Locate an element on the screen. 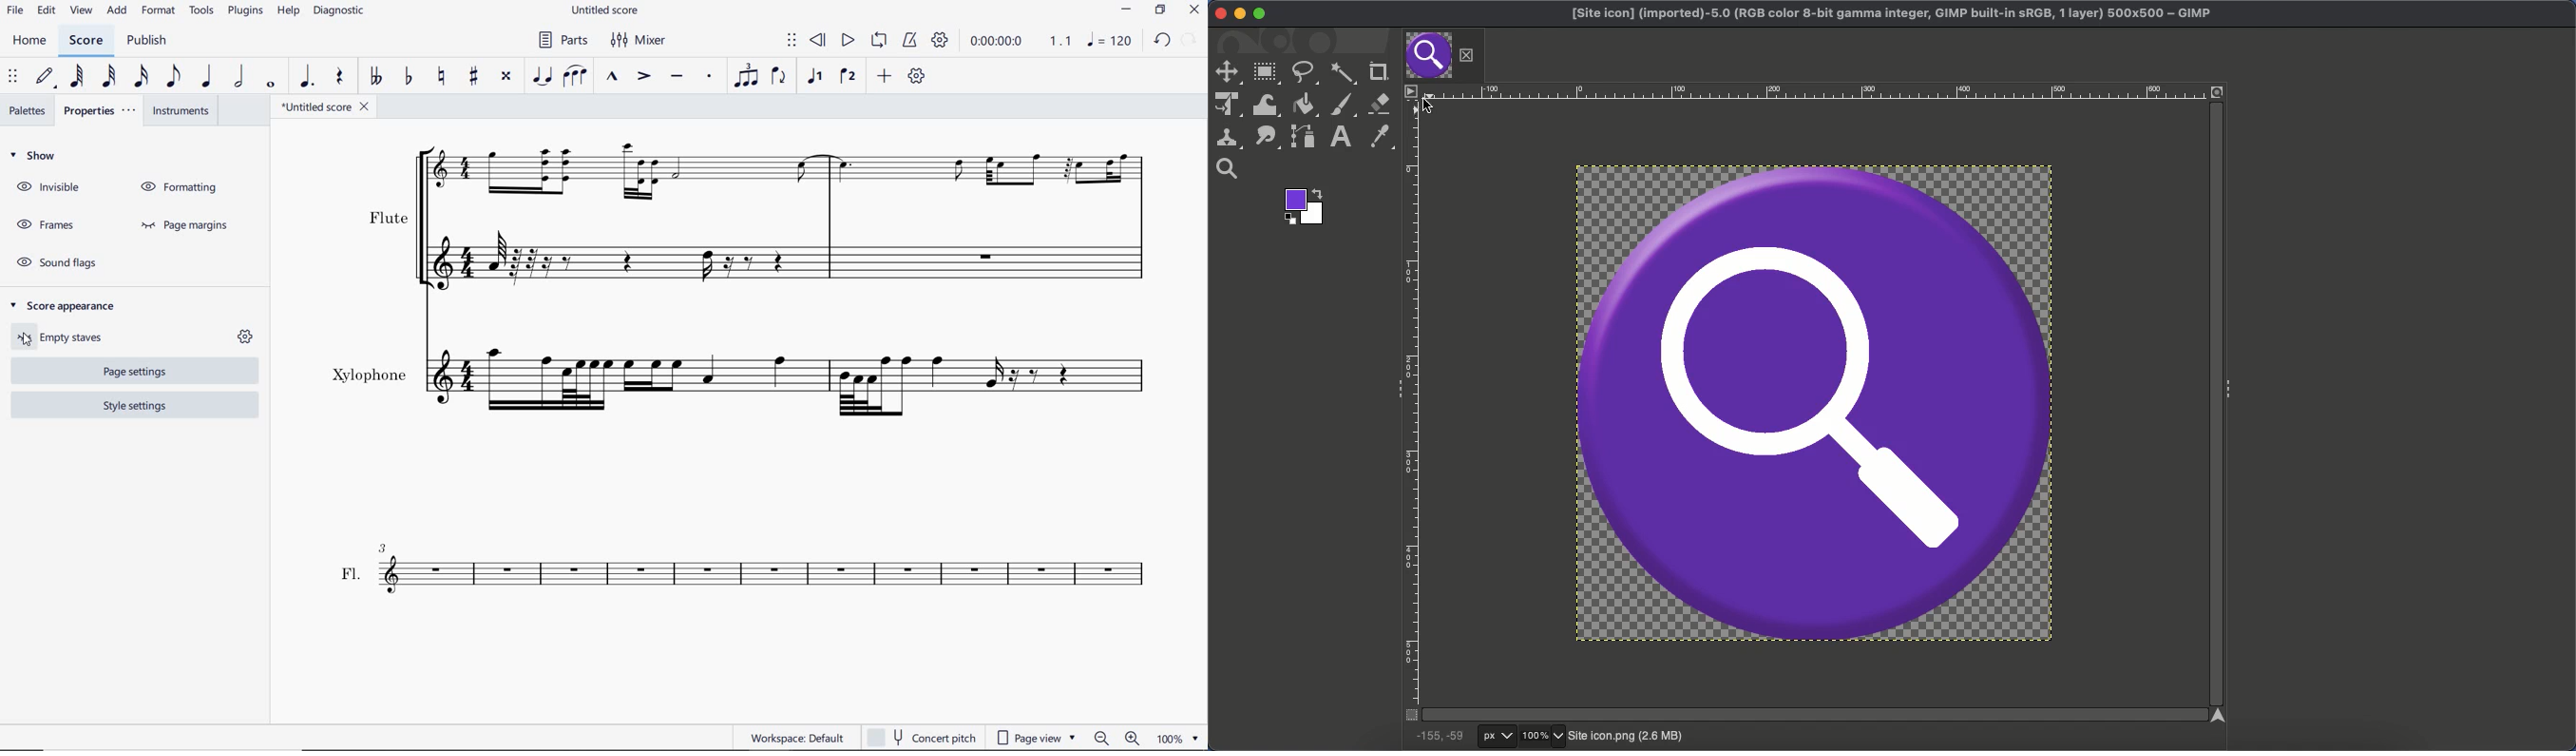  WHOLE NOTE is located at coordinates (271, 83).